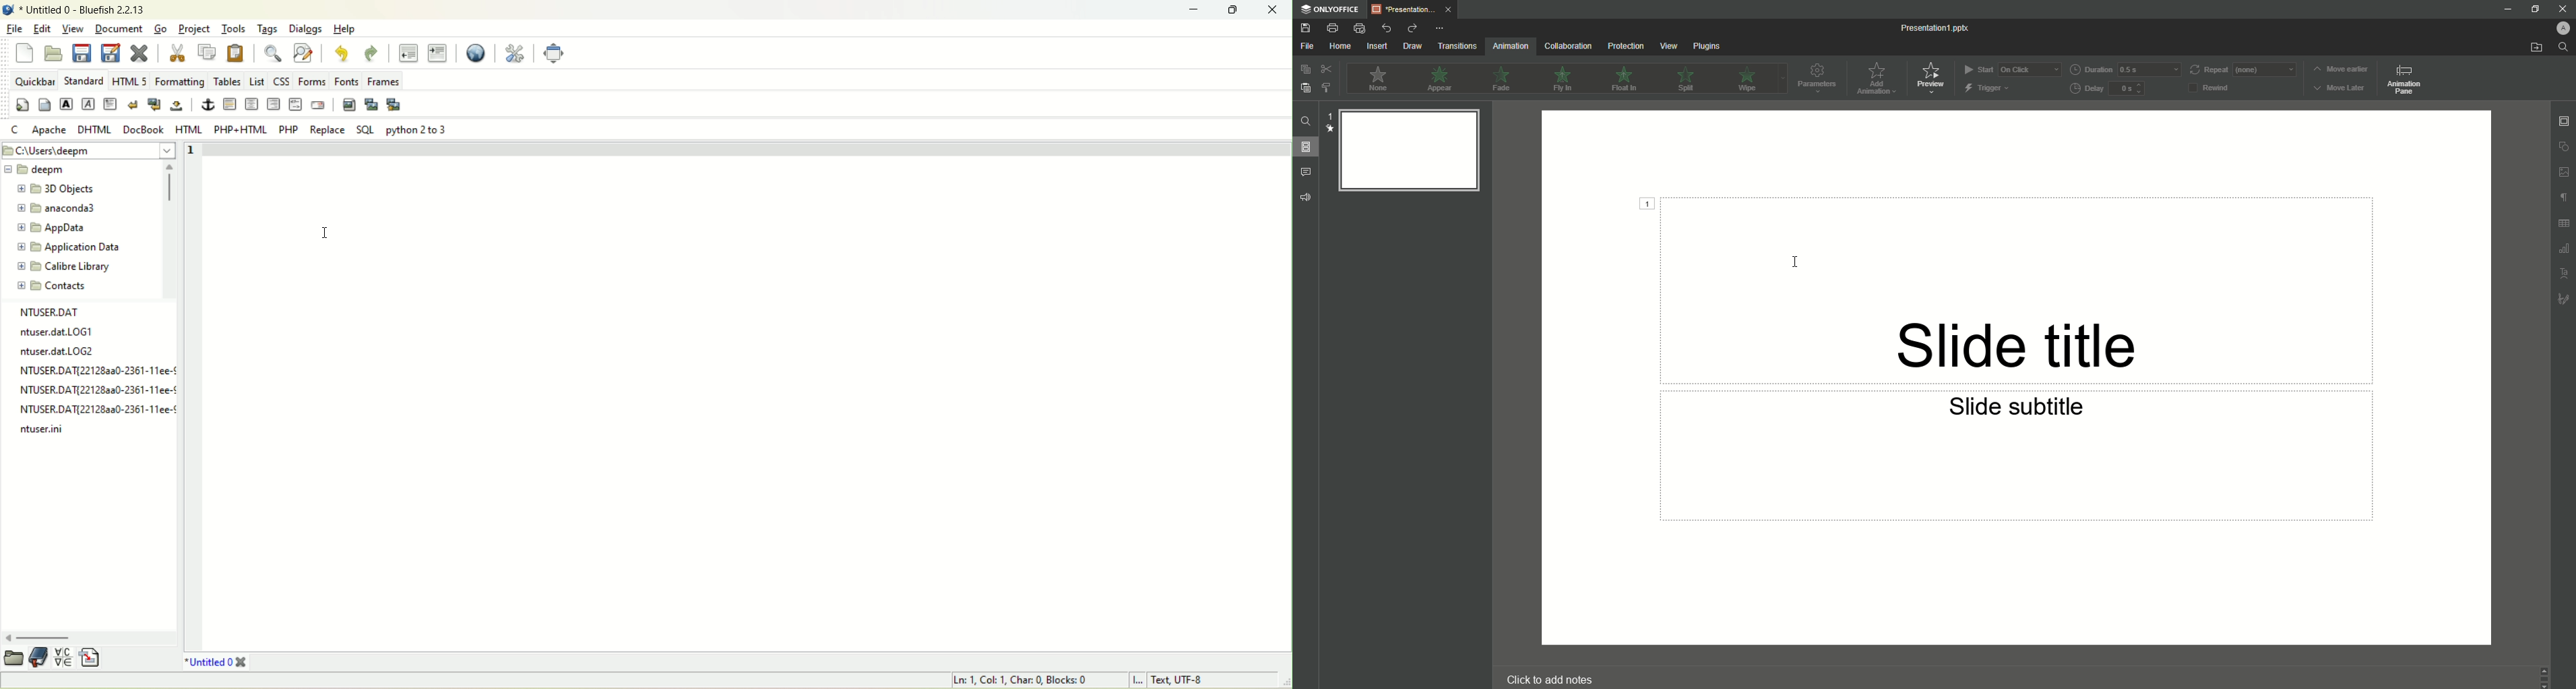  What do you see at coordinates (348, 105) in the screenshot?
I see `insert image` at bounding box center [348, 105].